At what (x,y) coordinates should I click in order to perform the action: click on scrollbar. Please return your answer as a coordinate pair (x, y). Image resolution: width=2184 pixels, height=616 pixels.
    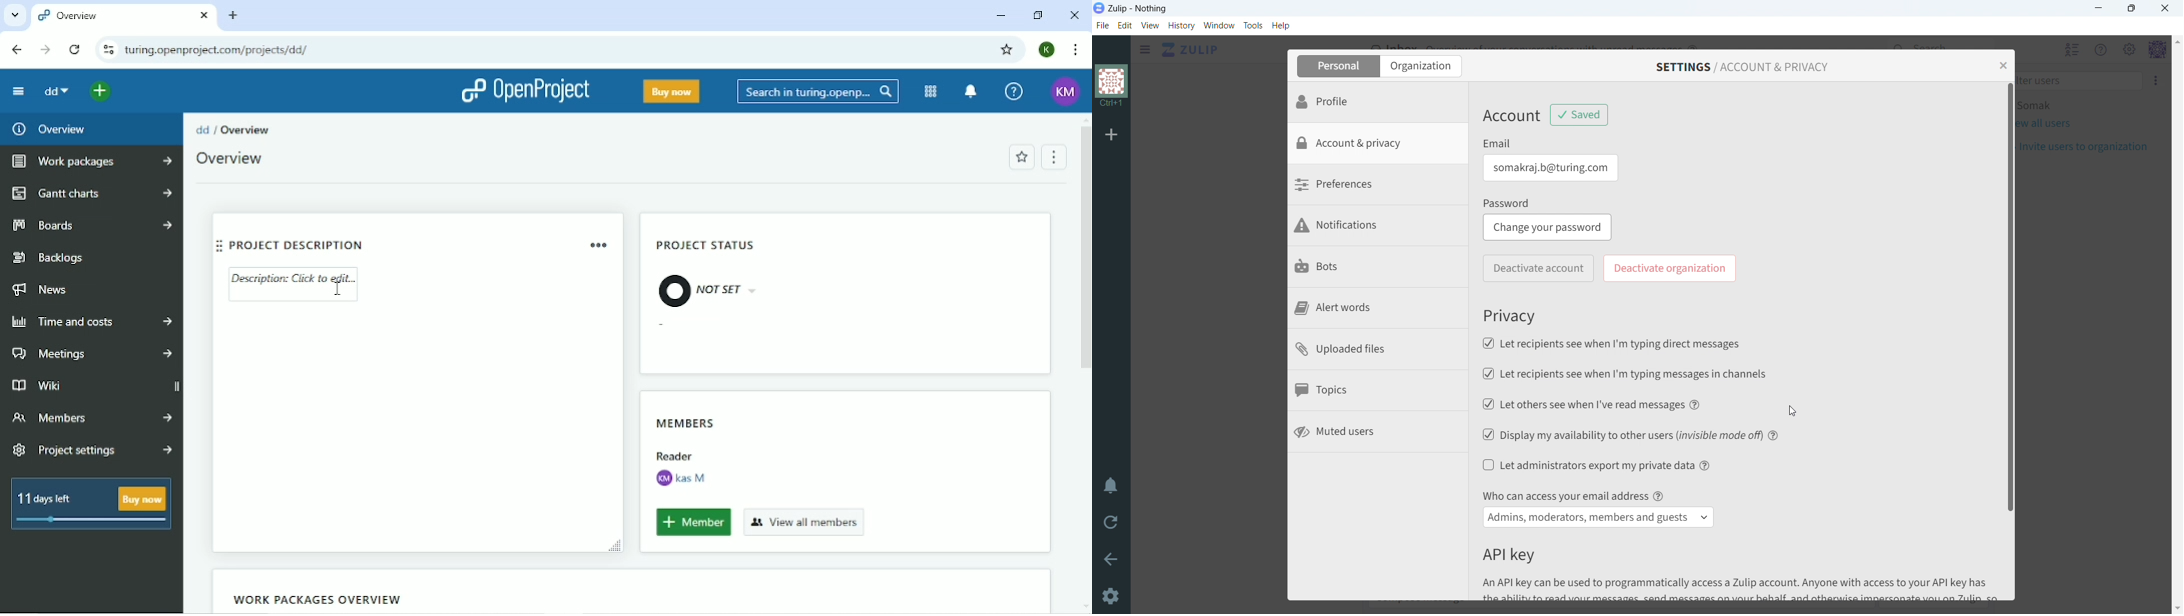
    Looking at the image, I should click on (2011, 296).